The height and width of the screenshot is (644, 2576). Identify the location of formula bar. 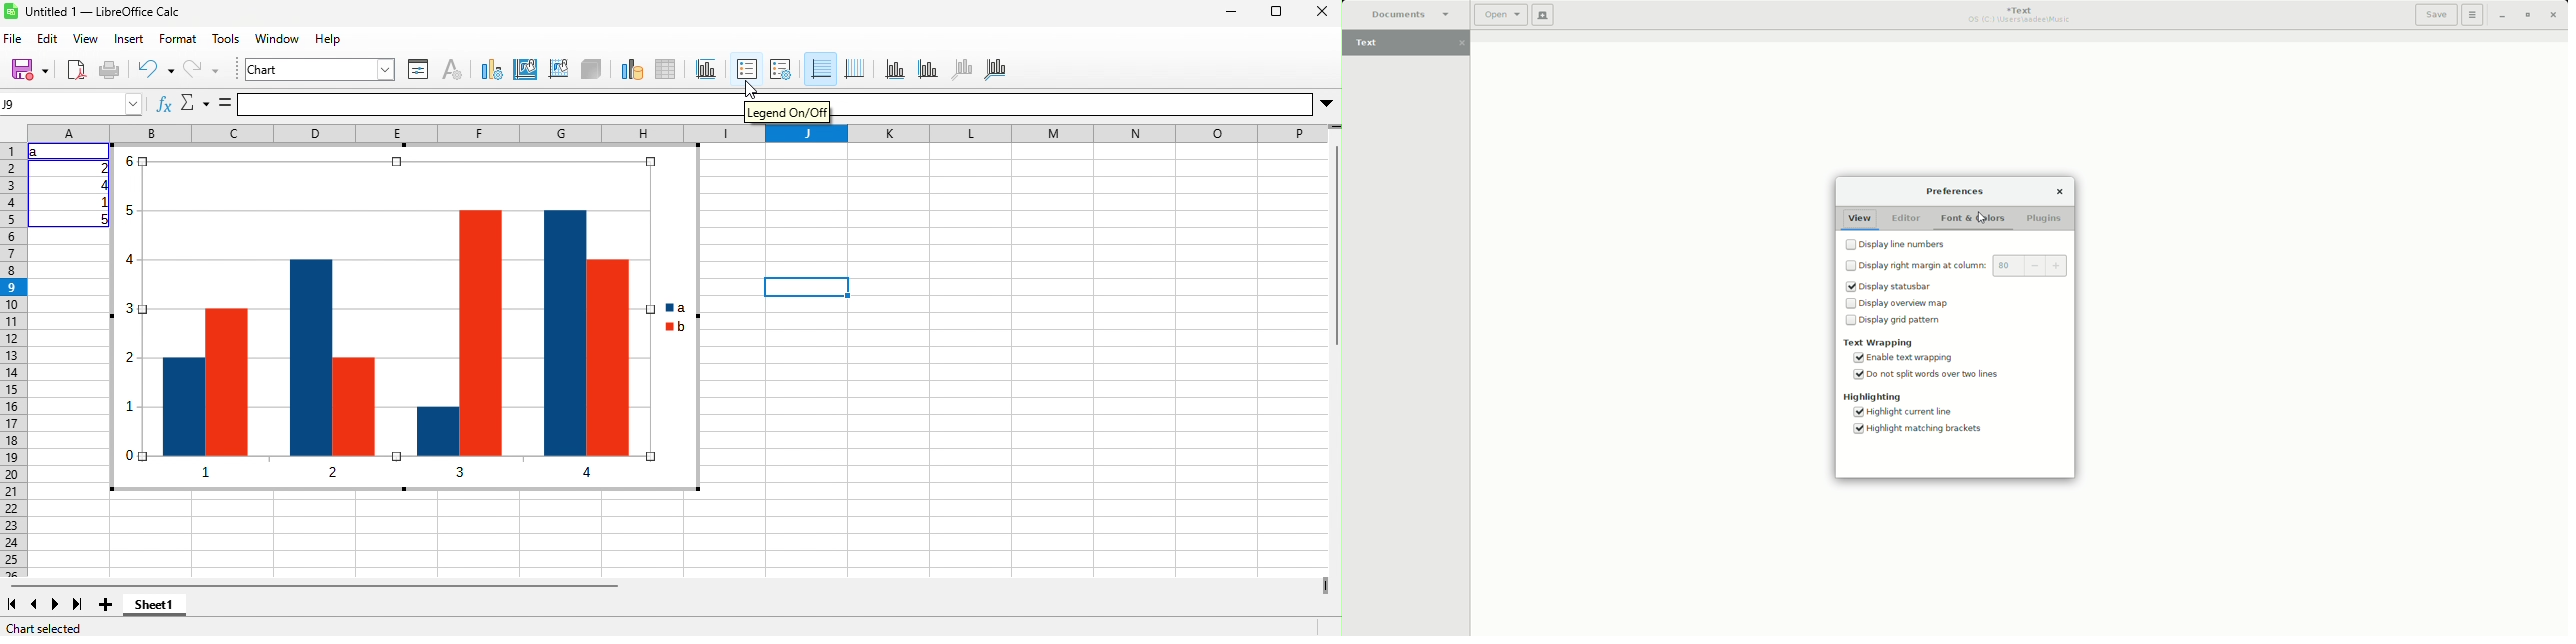
(489, 104).